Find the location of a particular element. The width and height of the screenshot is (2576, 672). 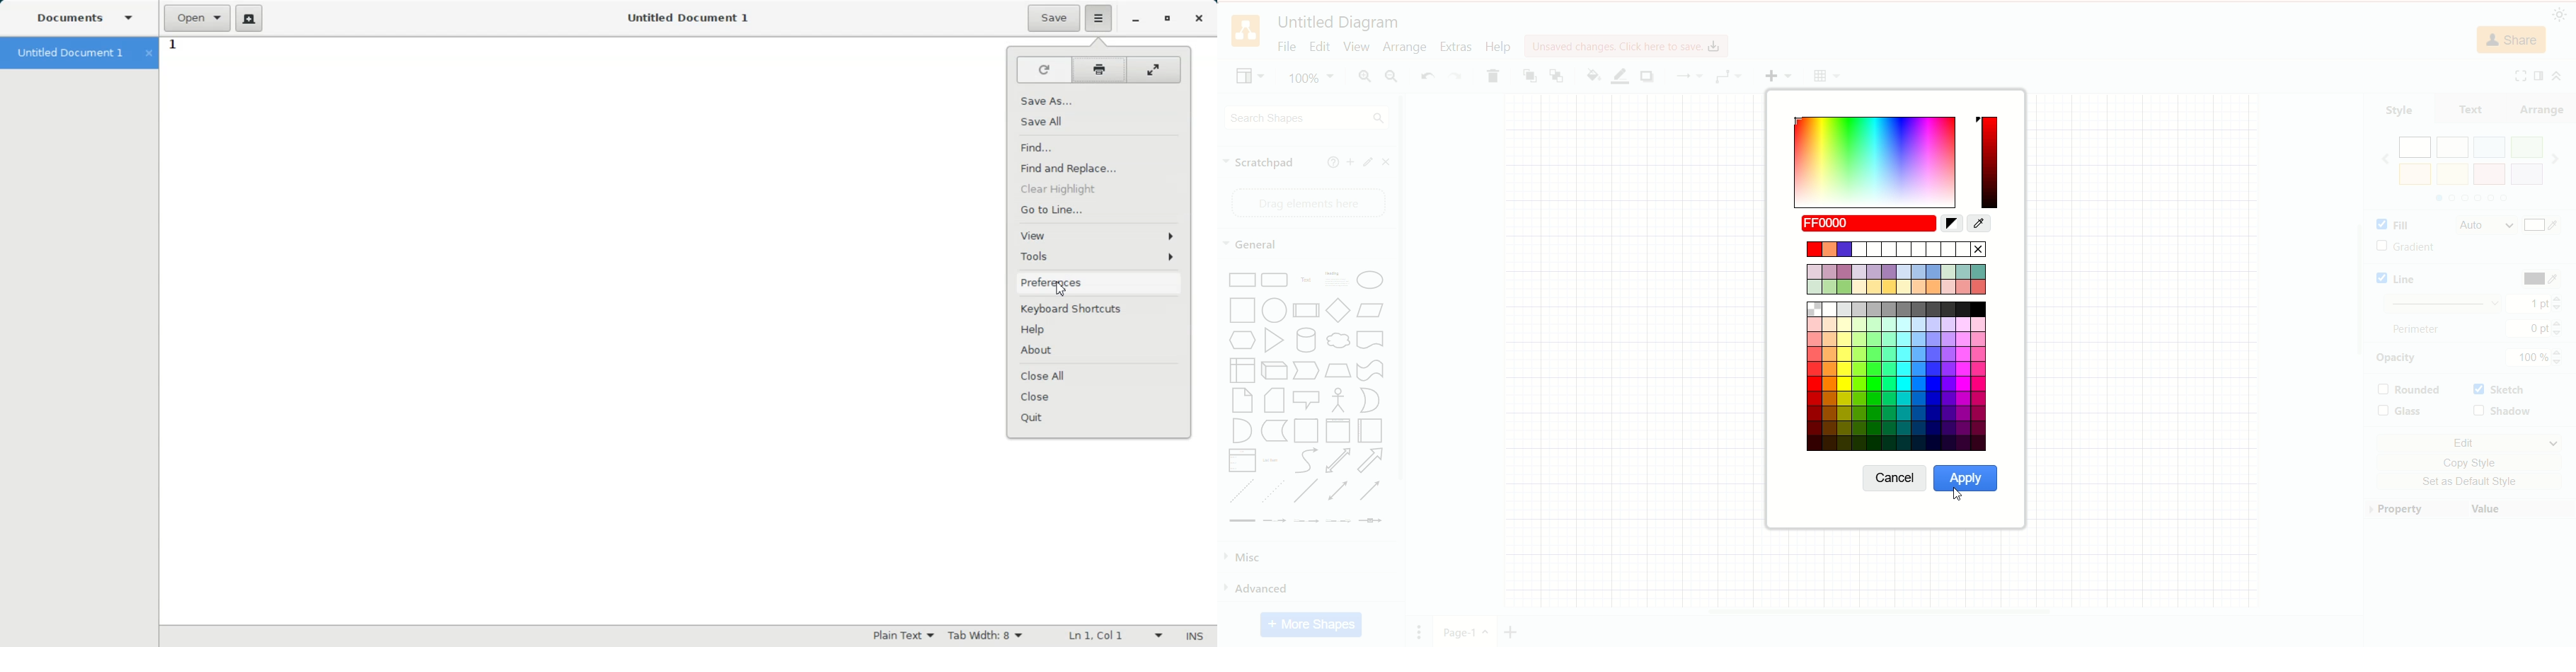

cancel is located at coordinates (1895, 479).